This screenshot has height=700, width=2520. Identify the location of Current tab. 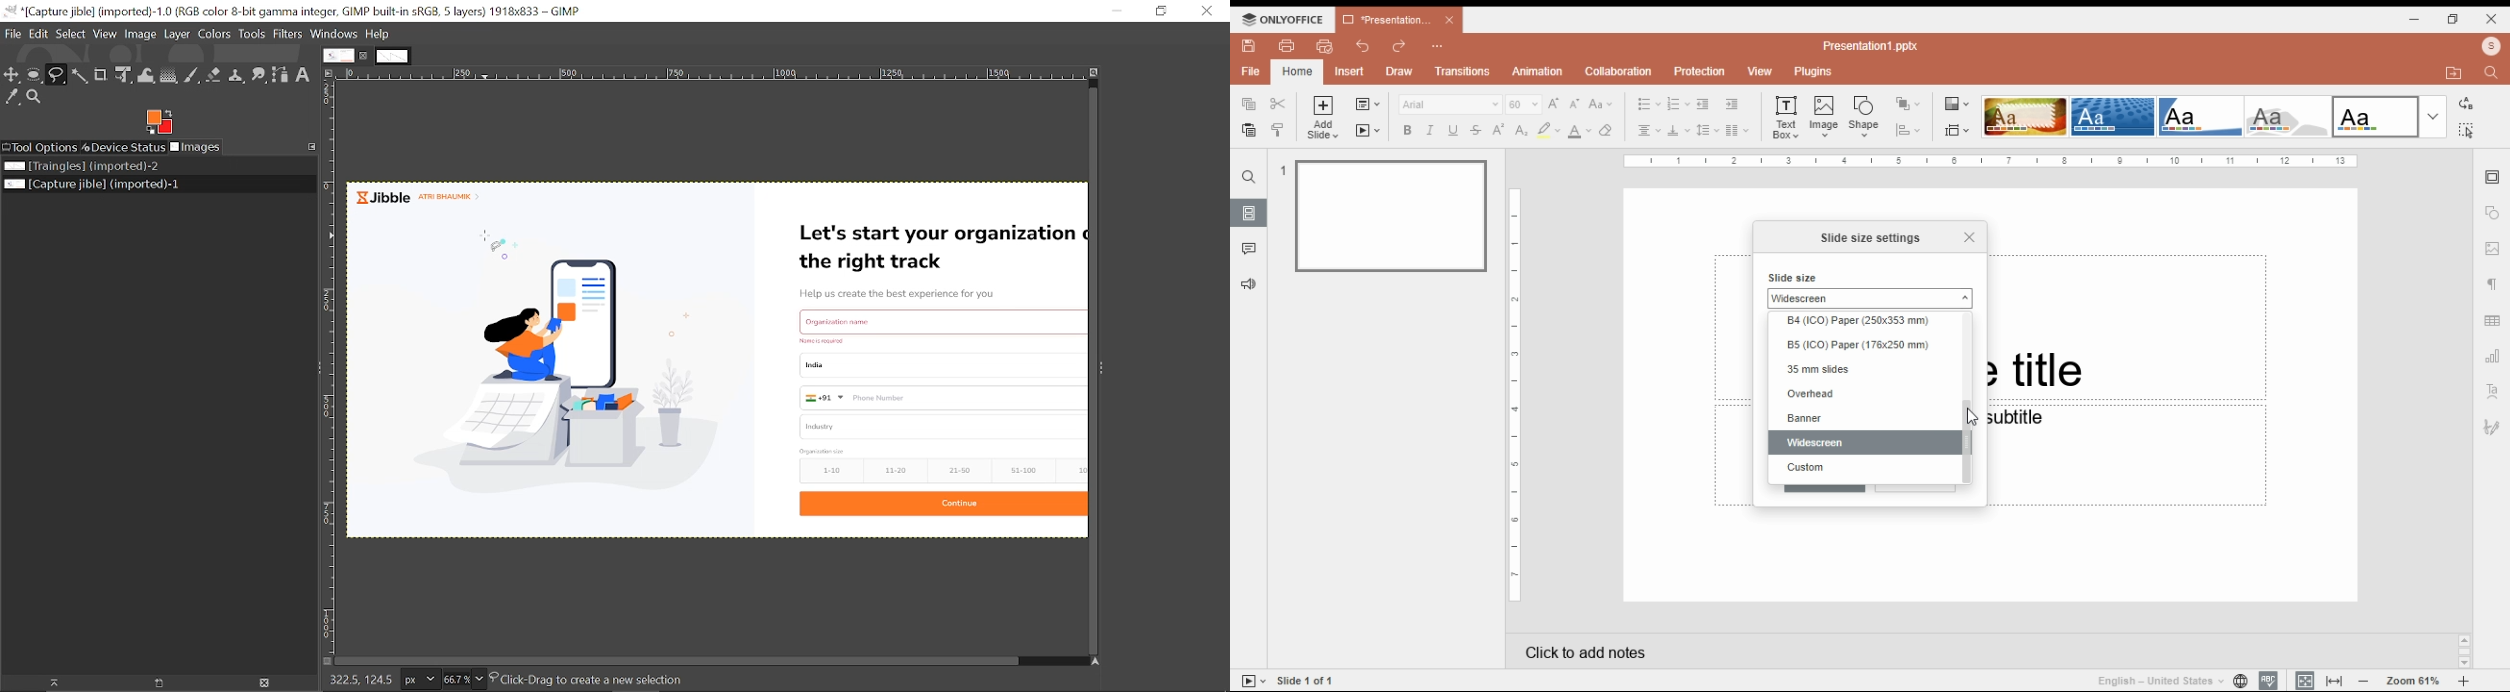
(338, 55).